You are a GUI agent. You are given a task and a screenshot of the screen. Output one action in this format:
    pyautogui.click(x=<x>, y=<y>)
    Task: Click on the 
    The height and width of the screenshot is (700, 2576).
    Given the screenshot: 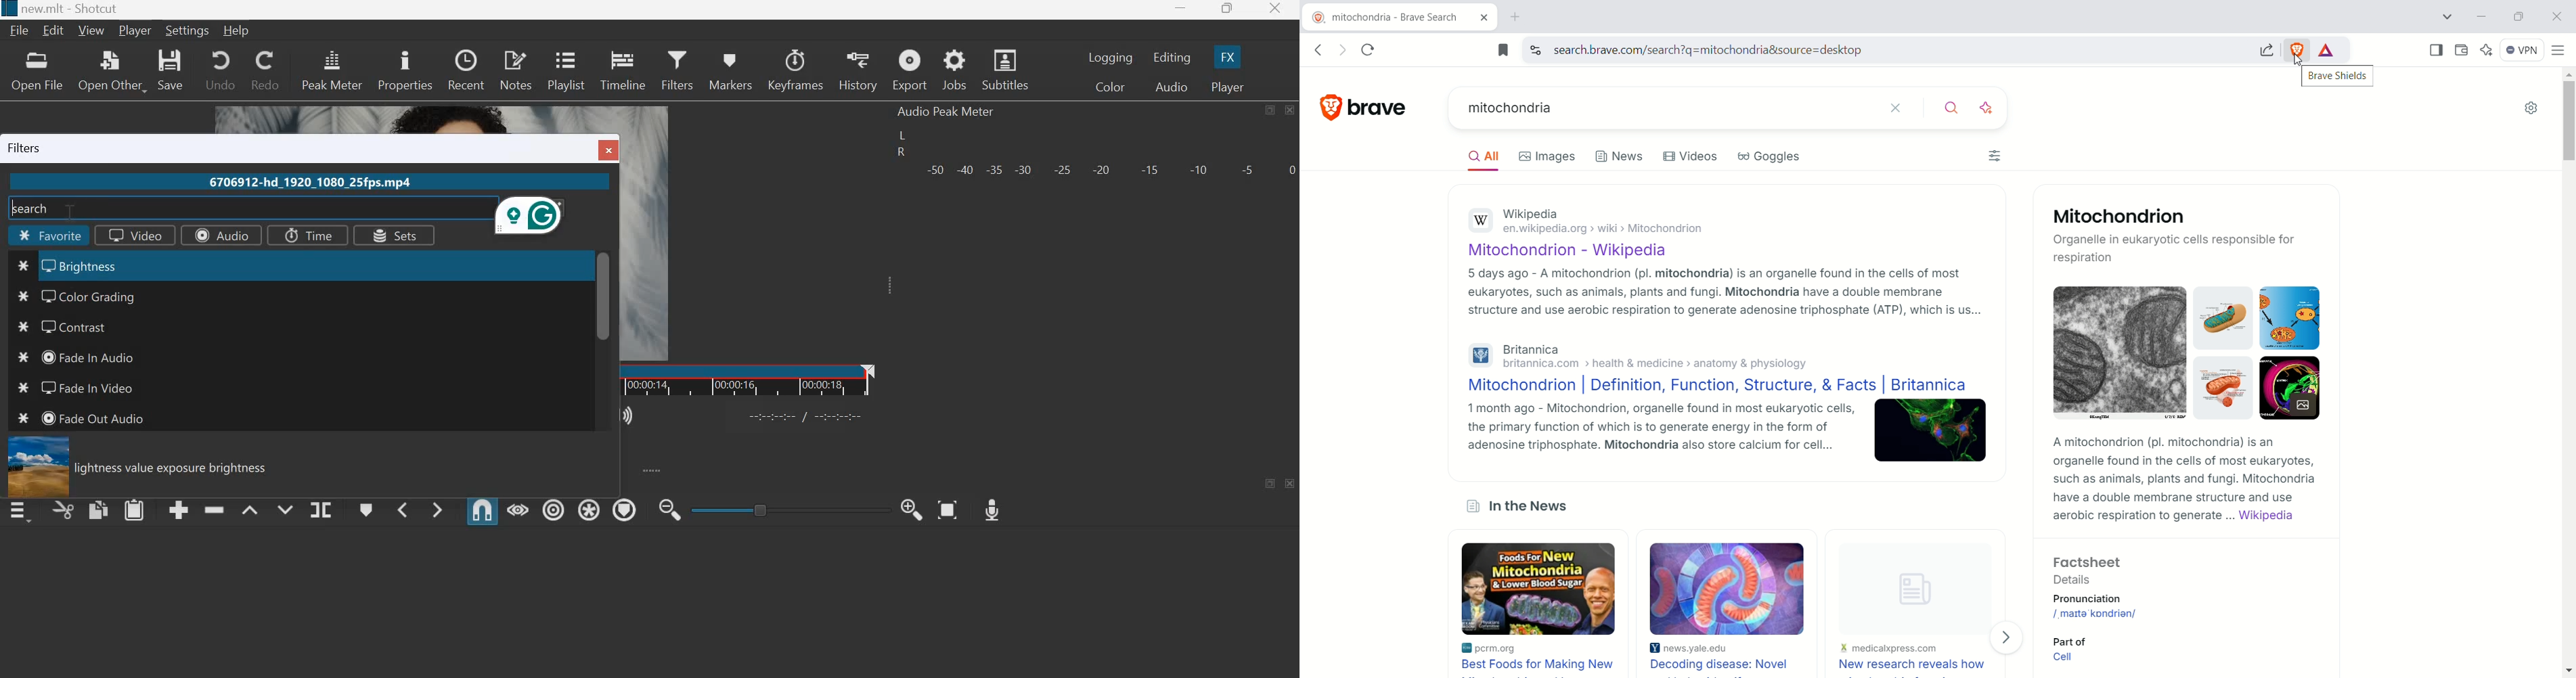 What is the action you would take?
    pyautogui.click(x=22, y=328)
    